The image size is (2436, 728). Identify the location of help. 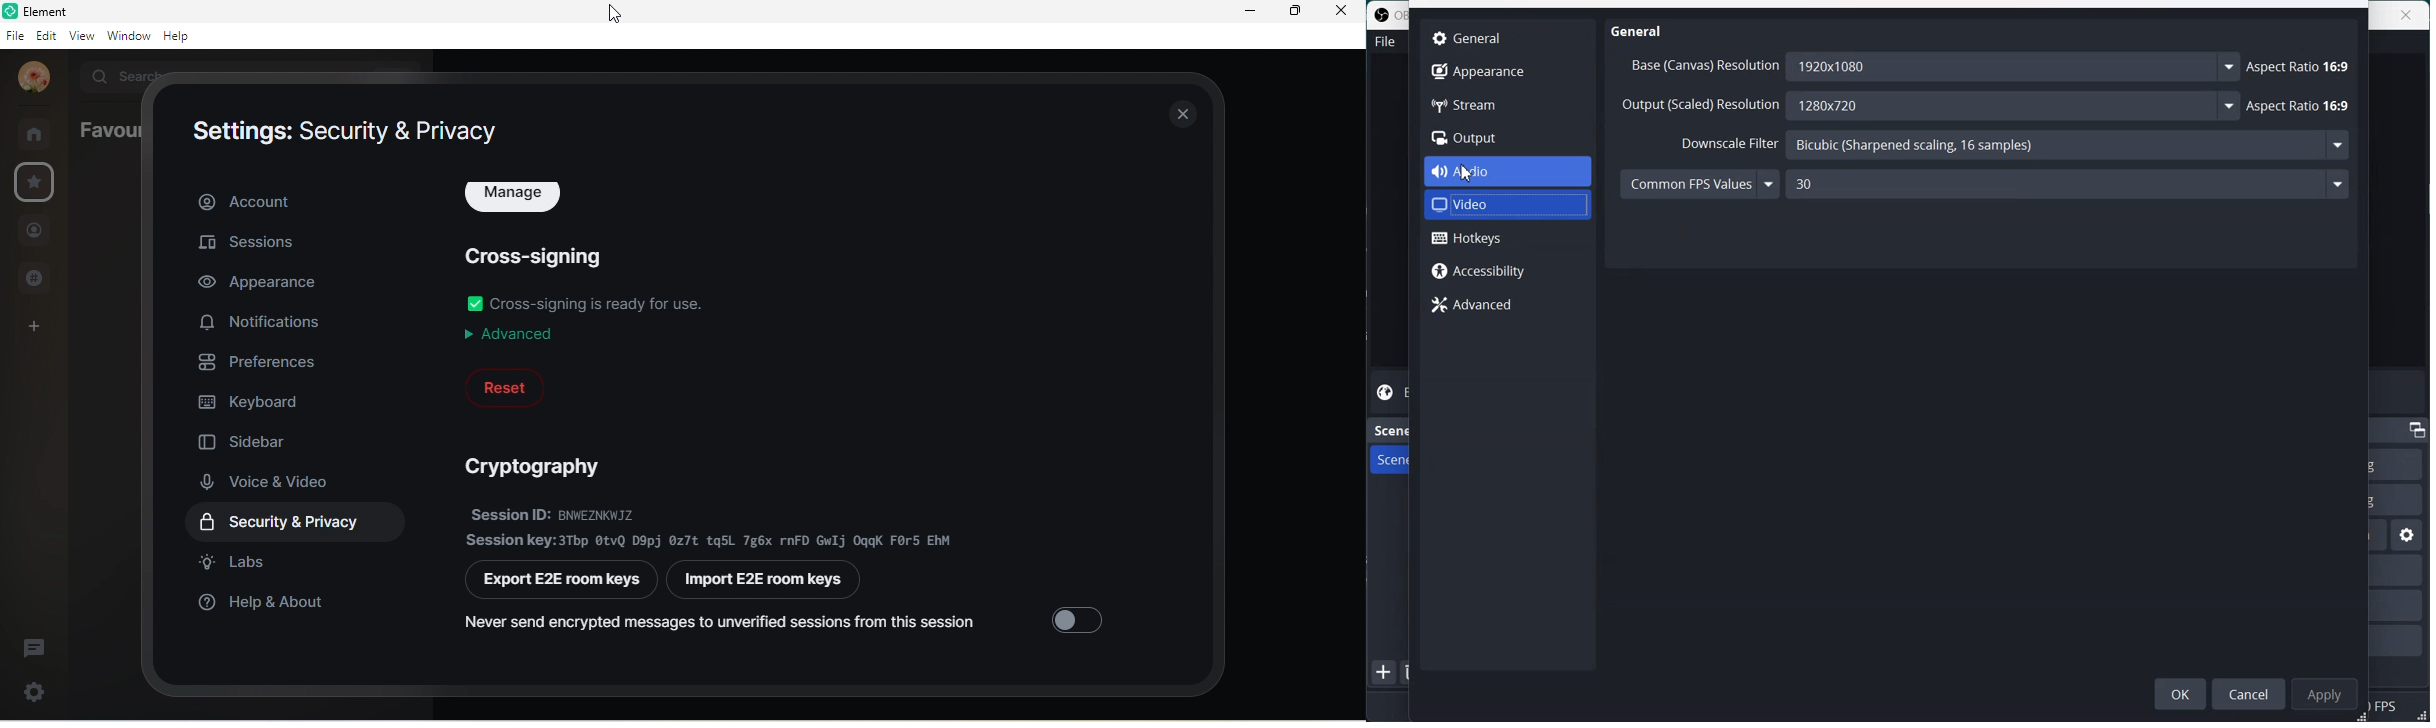
(181, 36).